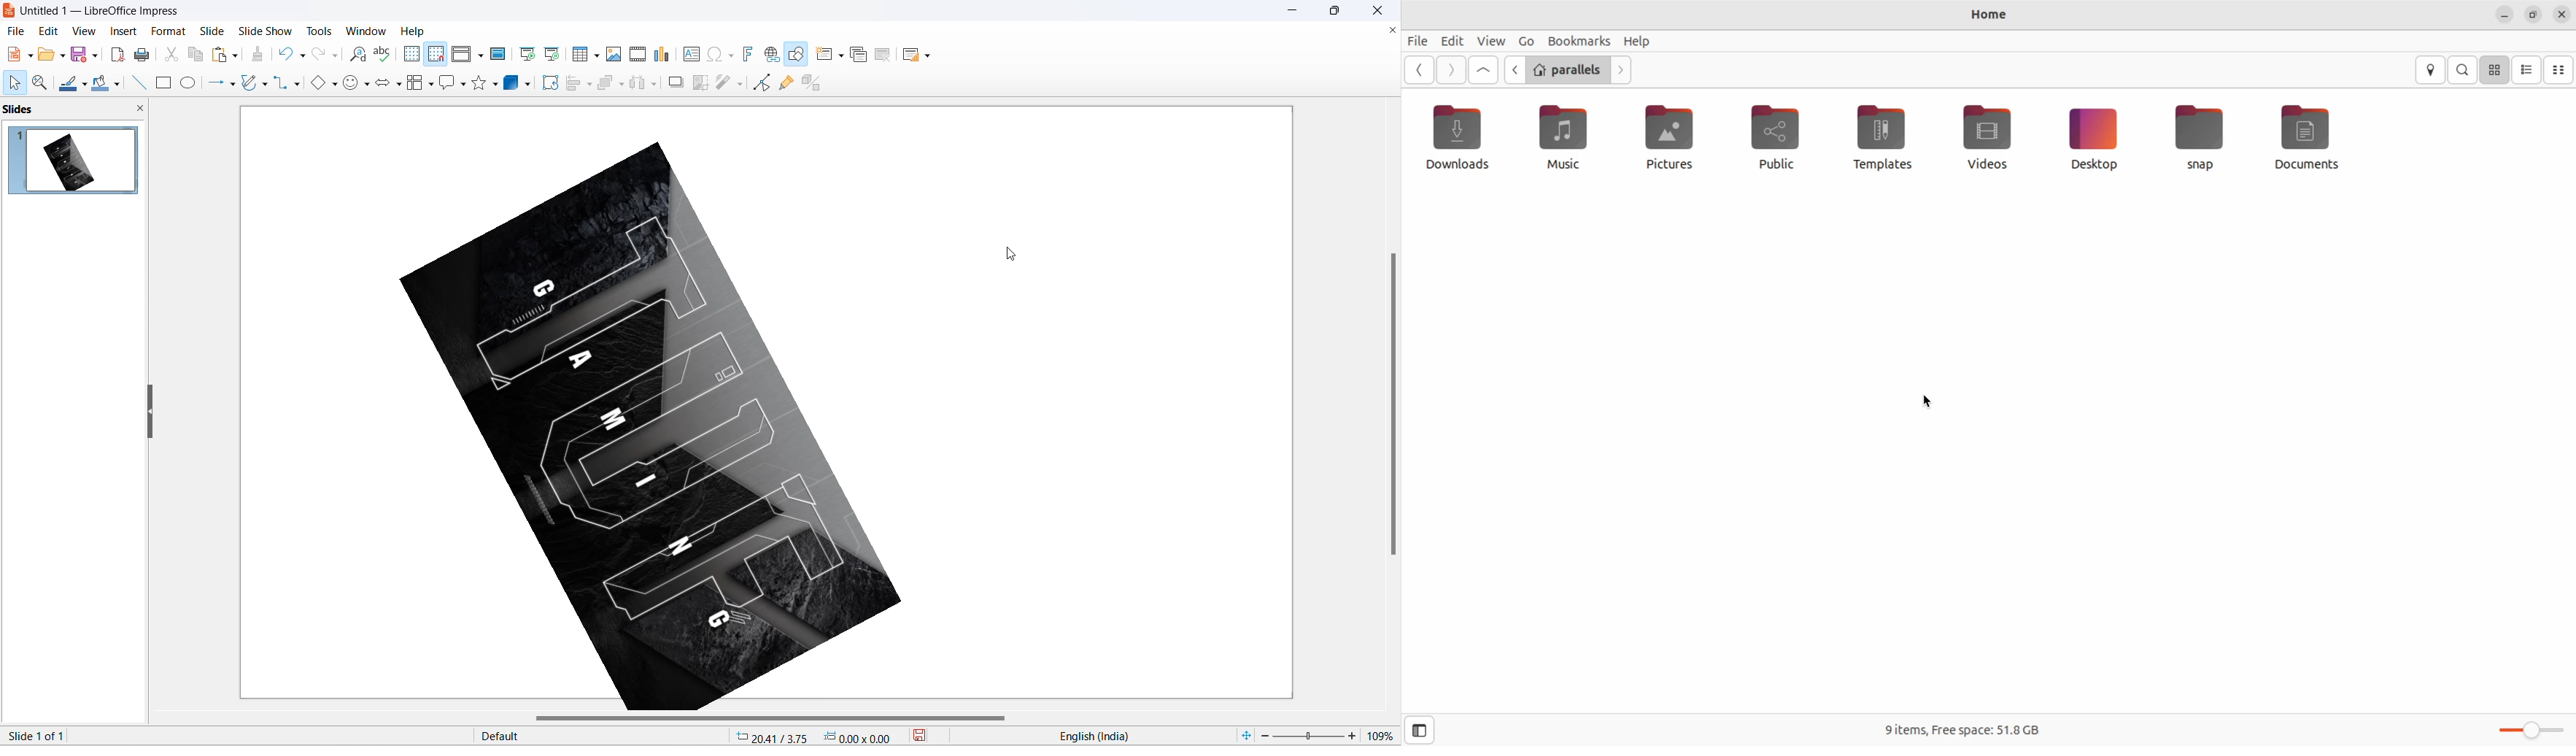  I want to click on compact view, so click(2559, 71).